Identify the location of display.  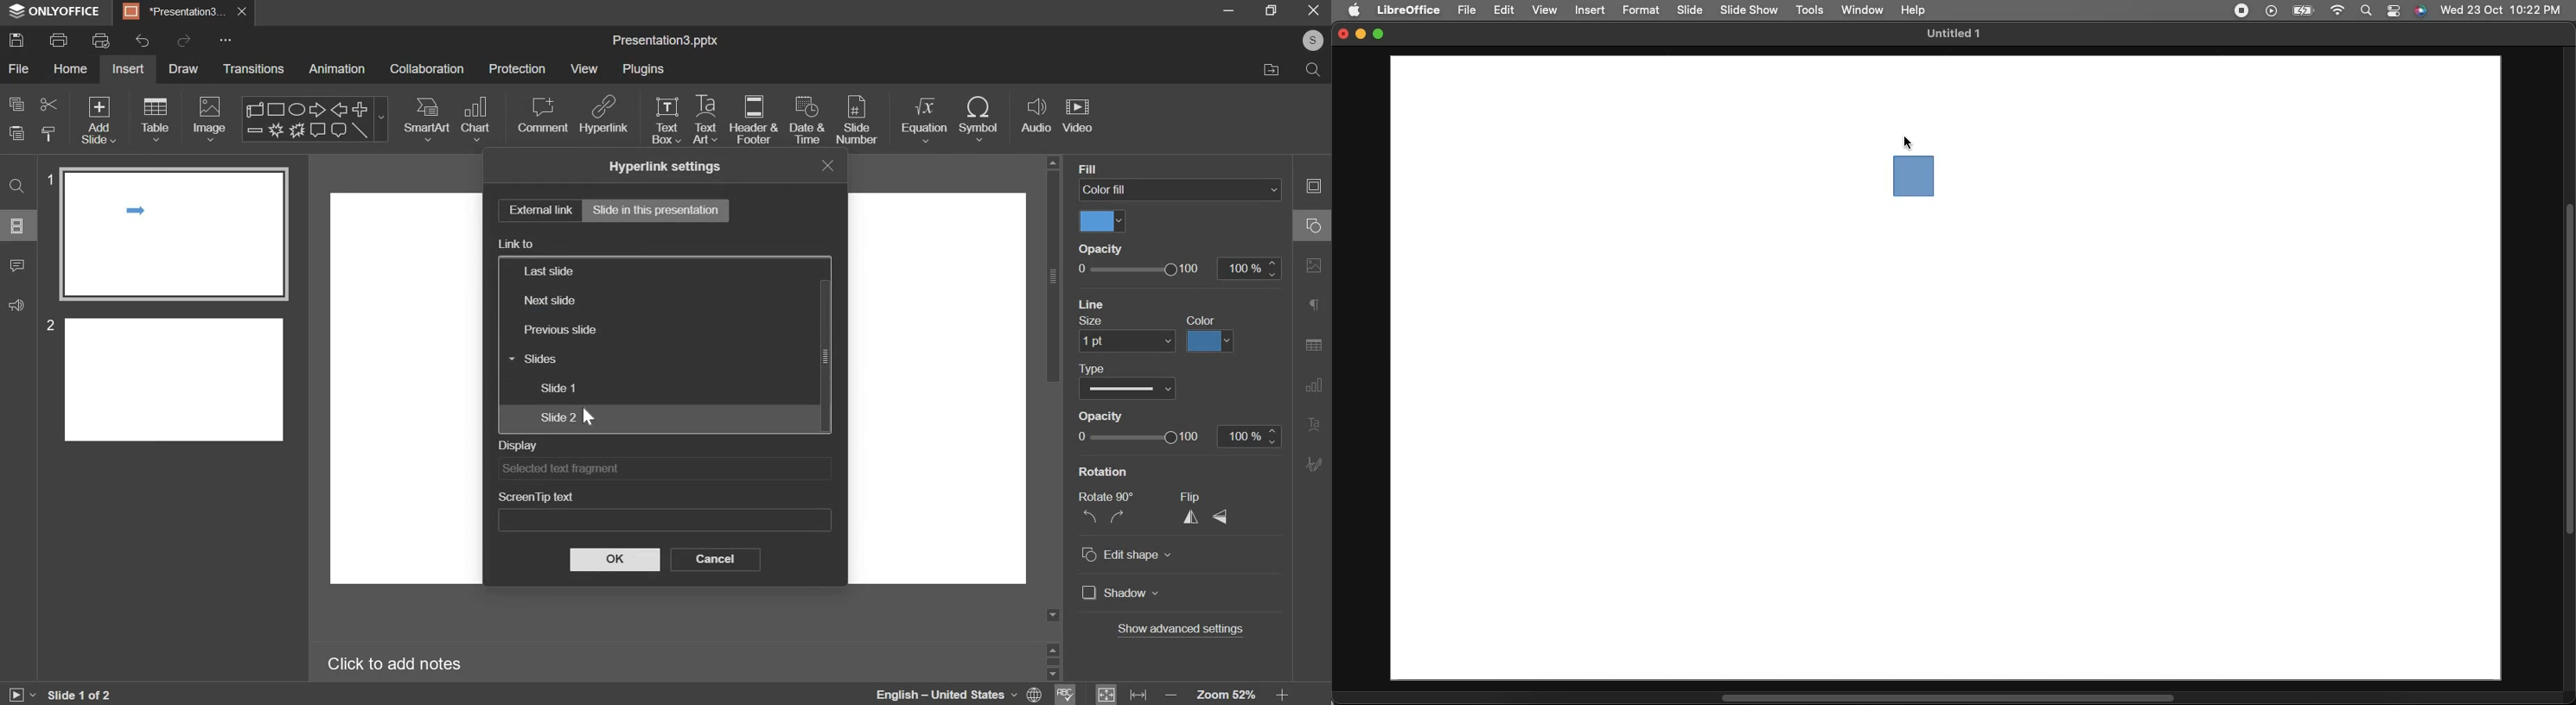
(518, 446).